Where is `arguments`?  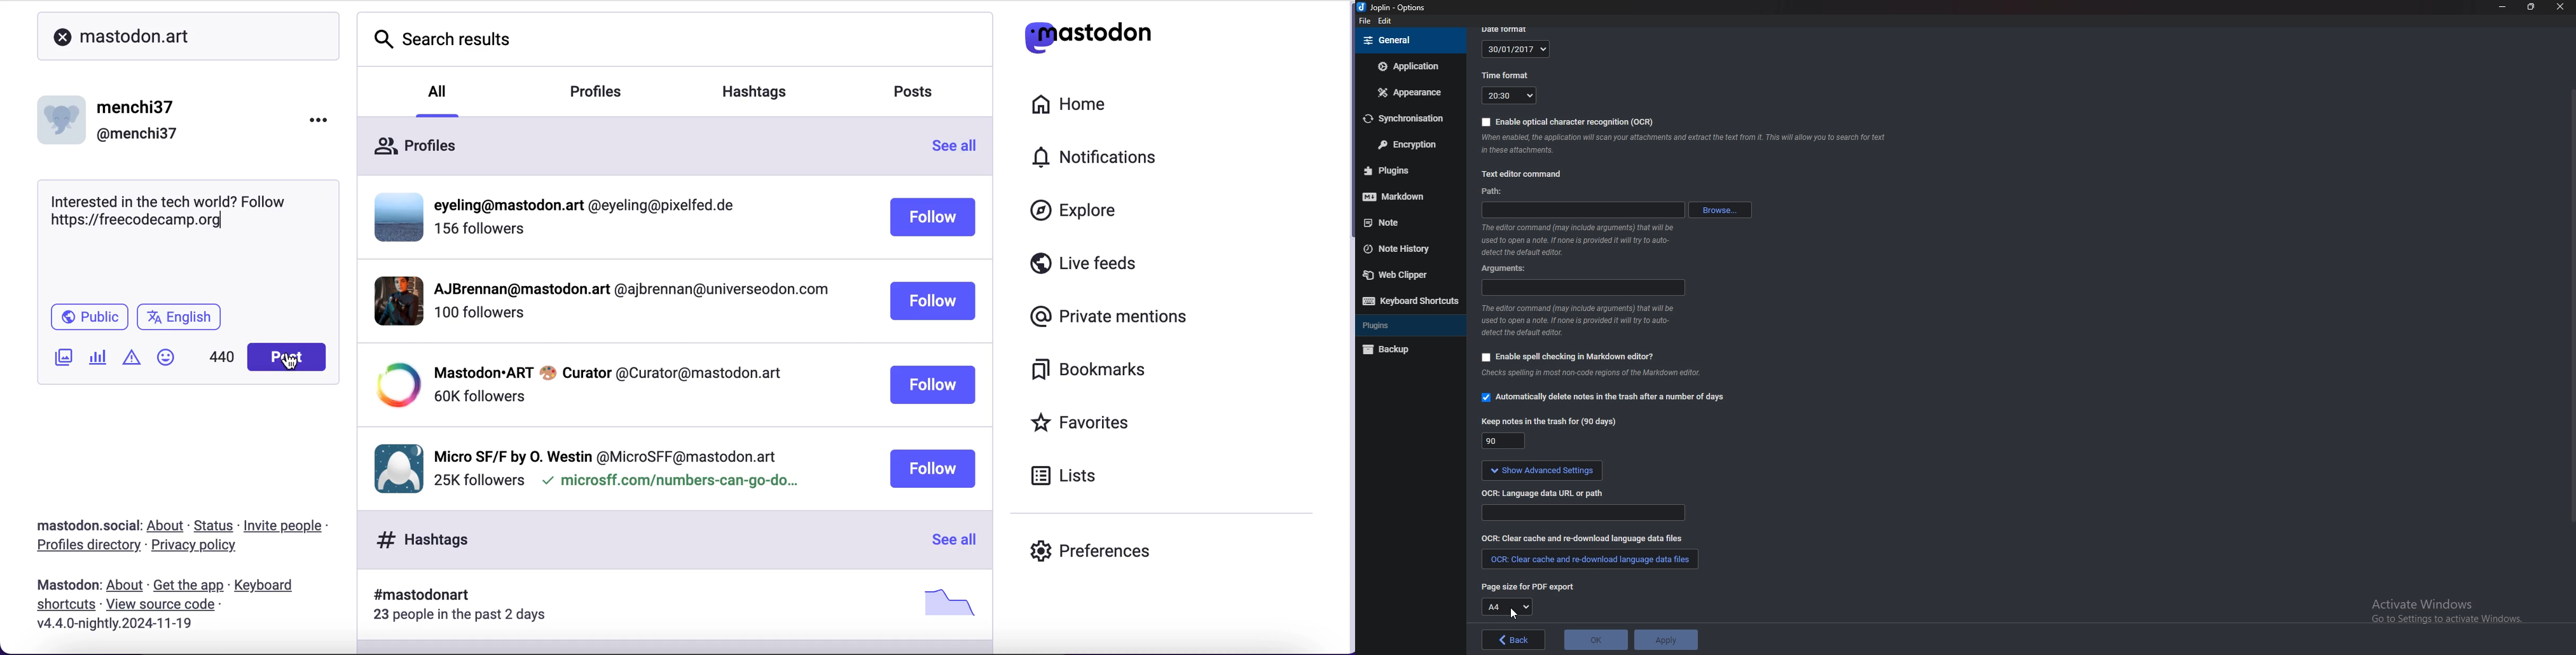 arguments is located at coordinates (1581, 288).